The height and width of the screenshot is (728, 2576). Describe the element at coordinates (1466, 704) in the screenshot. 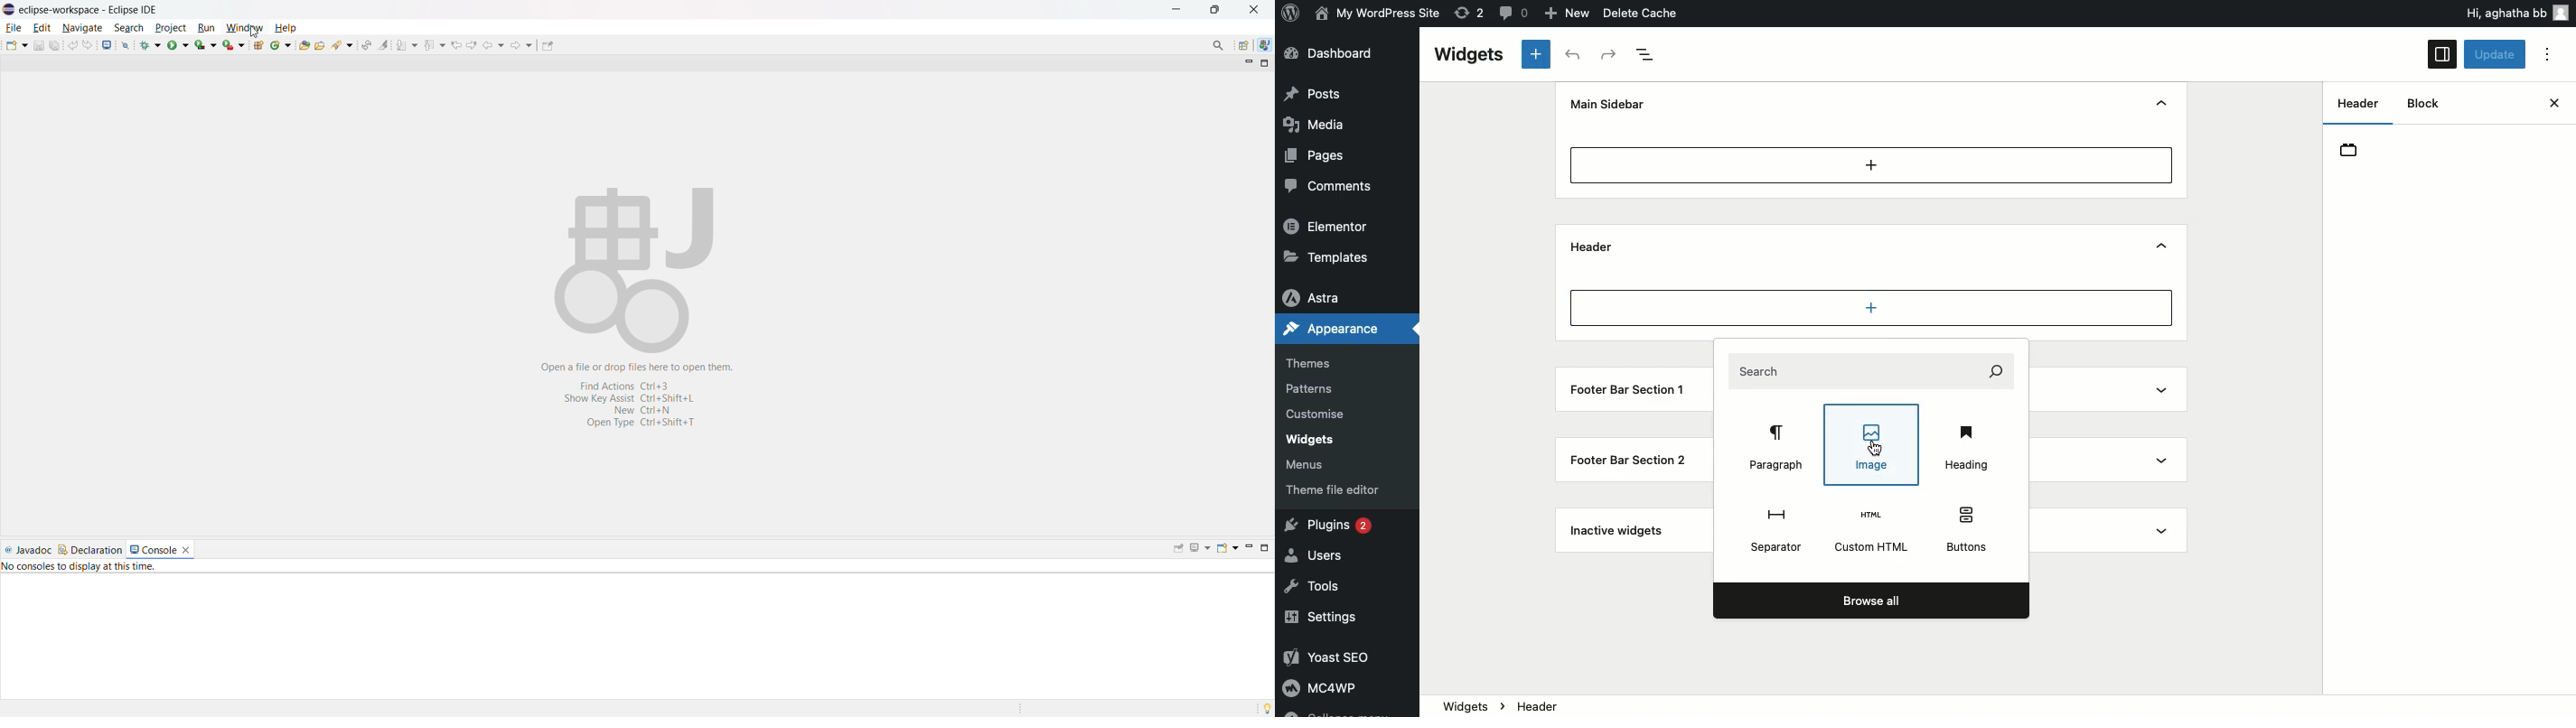

I see `Widgets` at that location.